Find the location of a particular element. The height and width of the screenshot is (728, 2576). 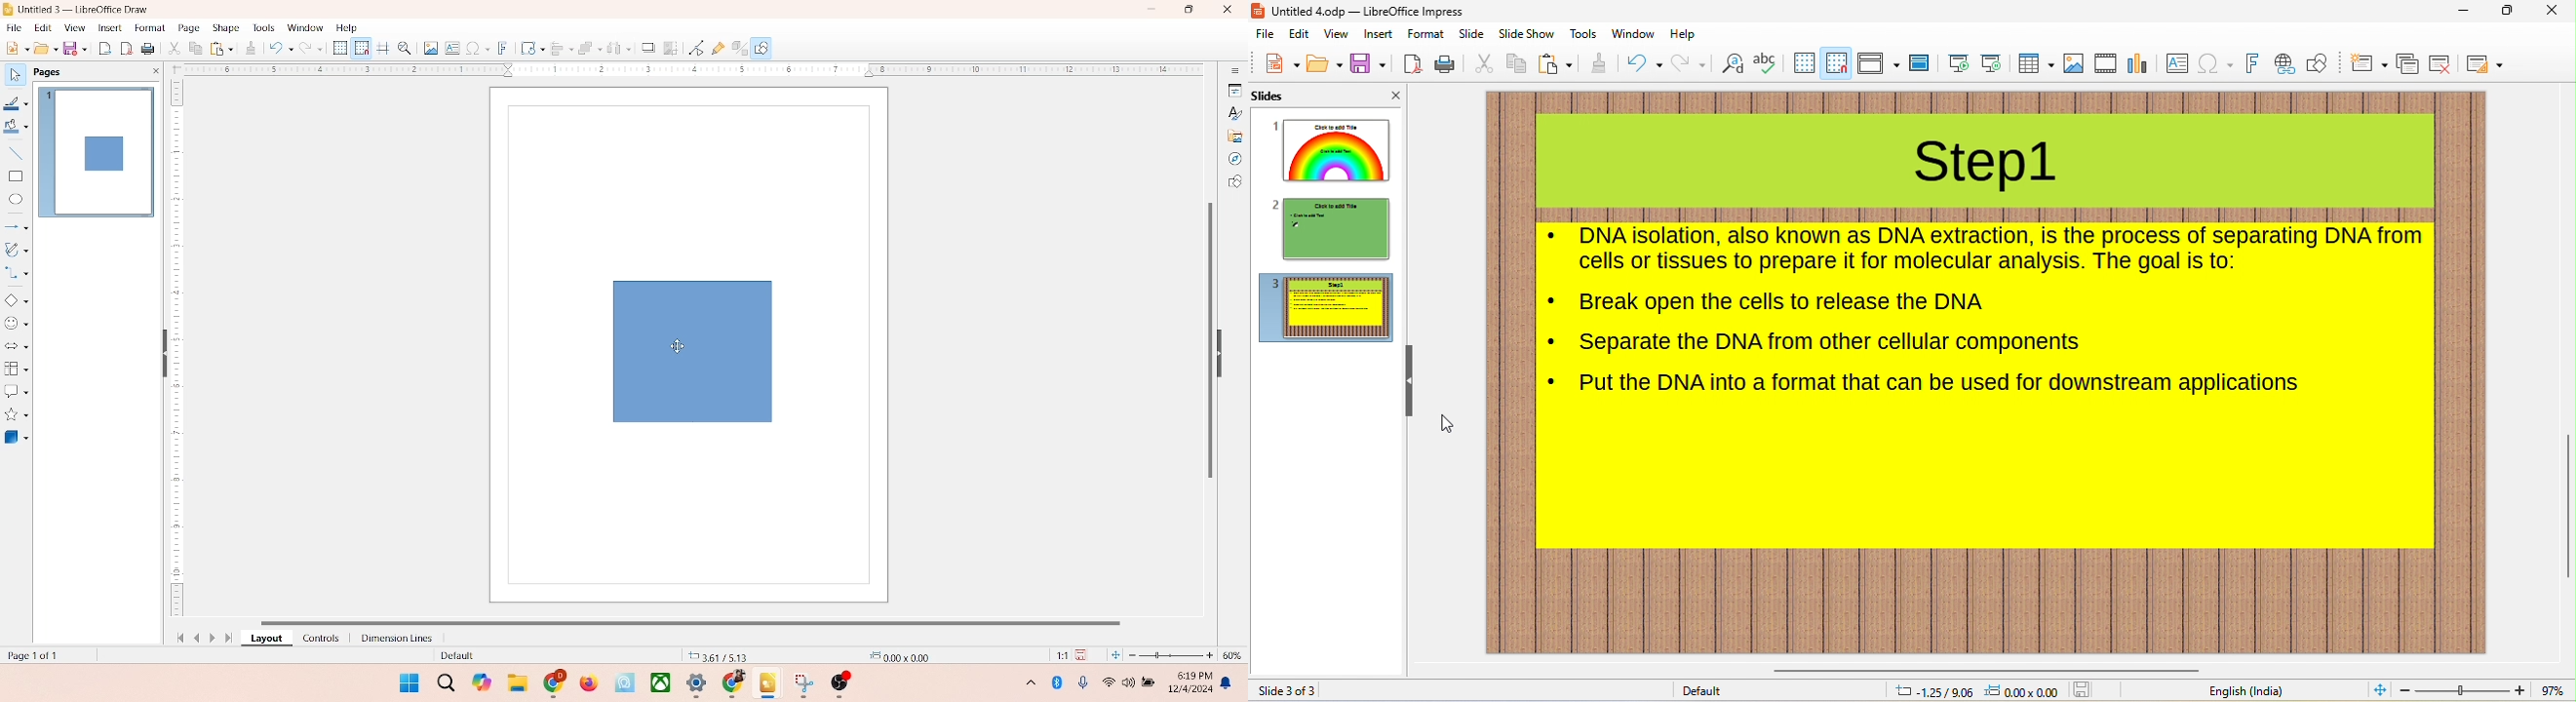

start from current slide is located at coordinates (1991, 63).